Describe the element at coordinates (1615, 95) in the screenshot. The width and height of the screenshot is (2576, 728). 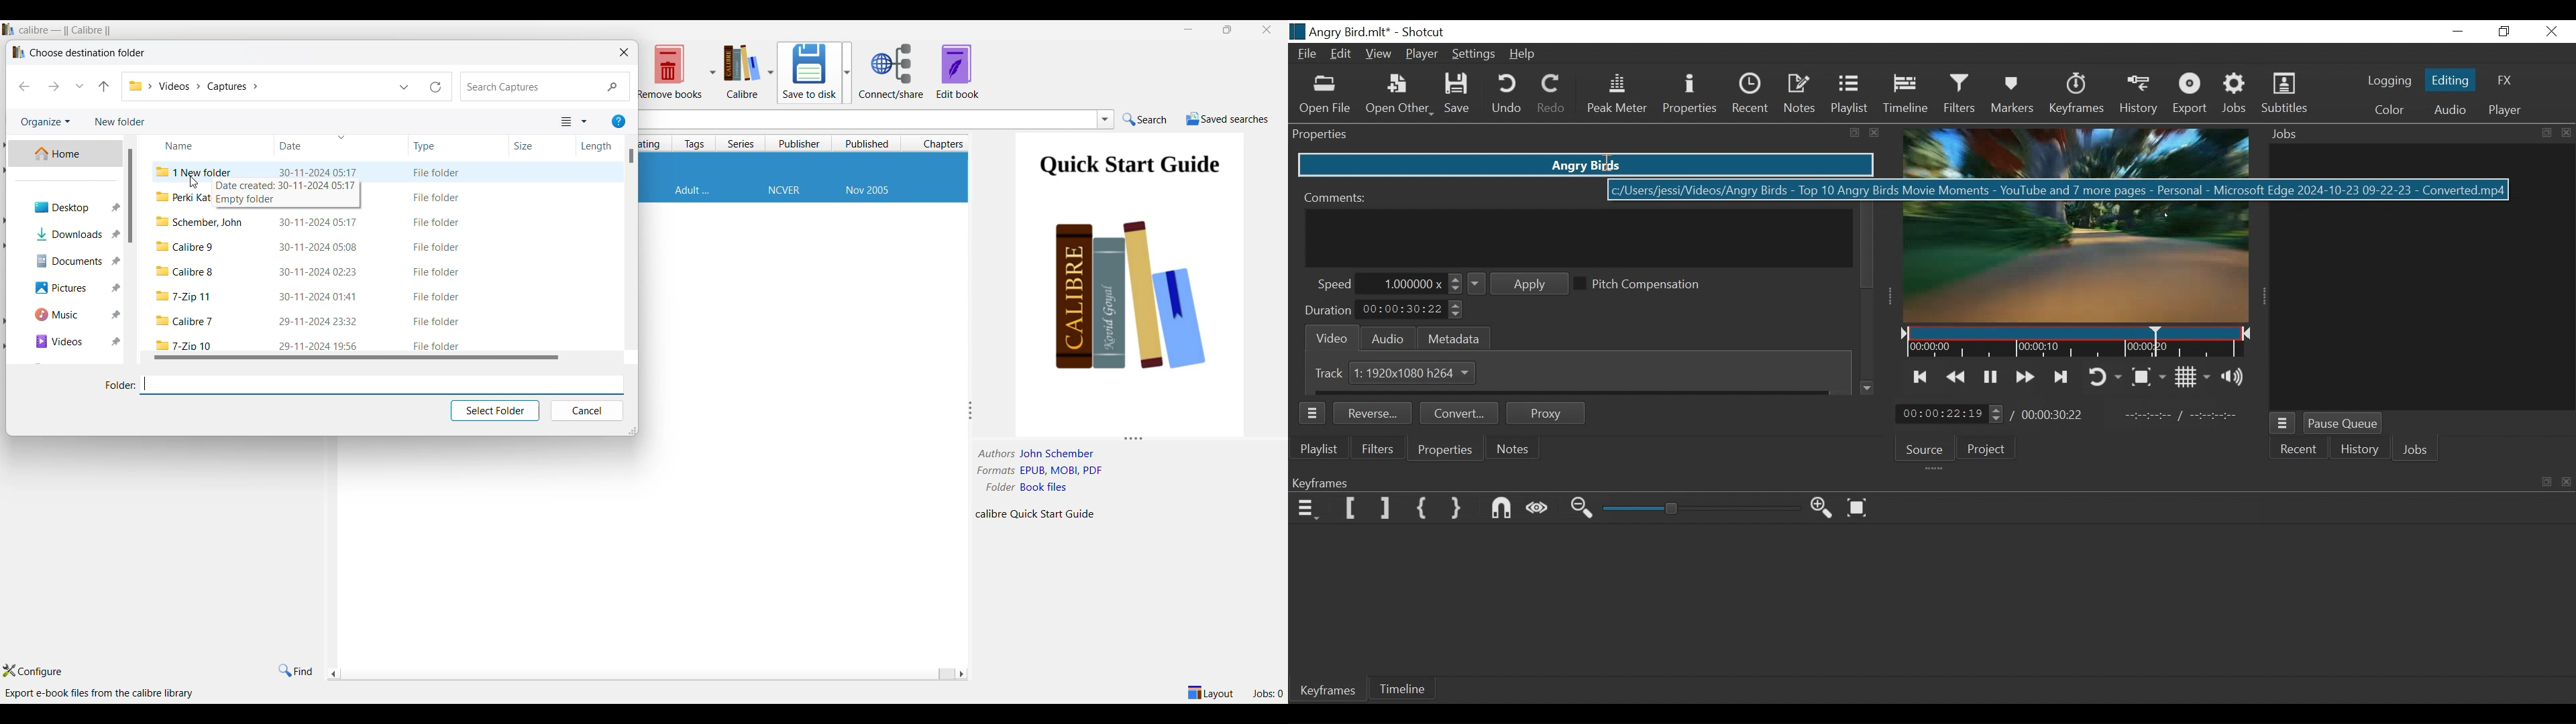
I see `Peak Meter` at that location.